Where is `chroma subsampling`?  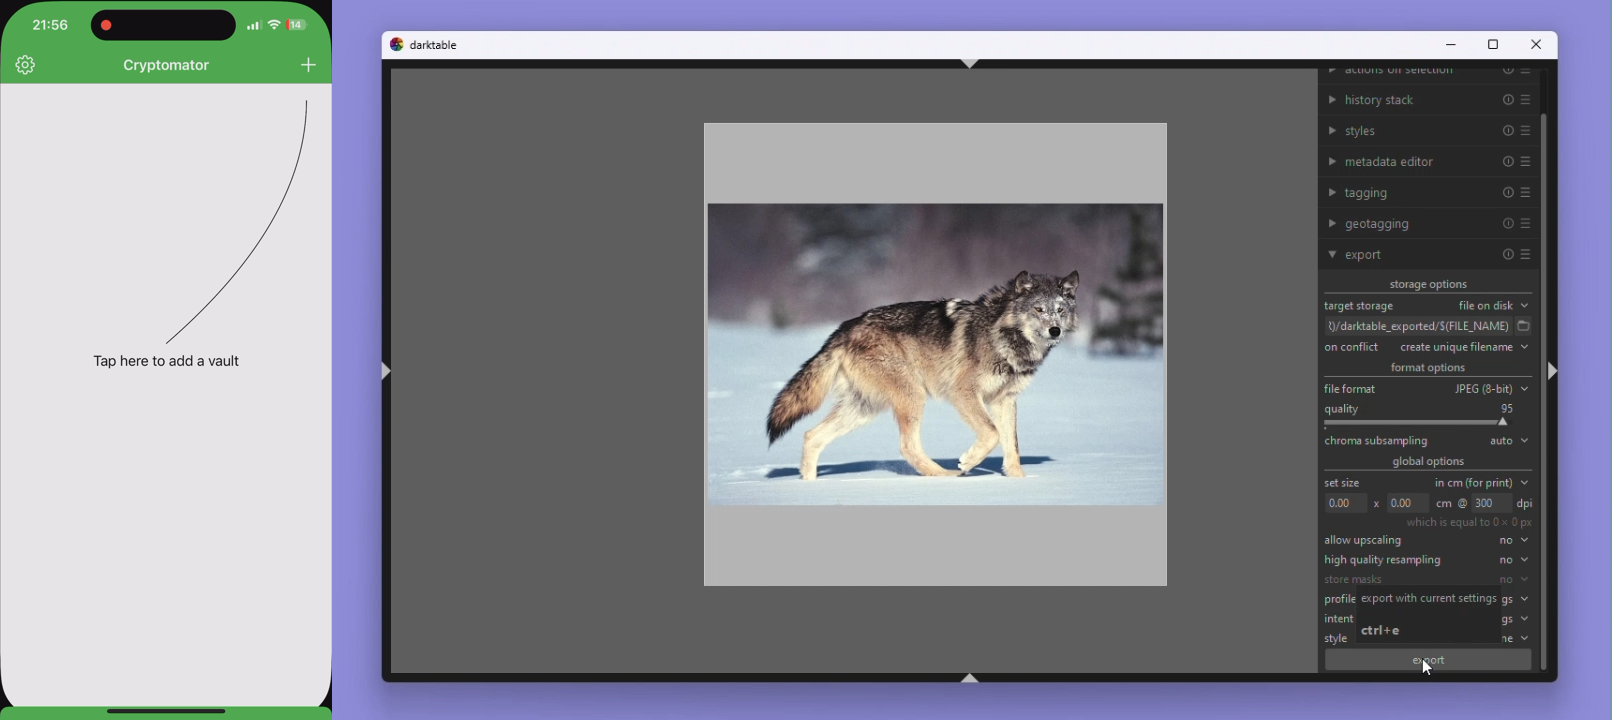 chroma subsampling is located at coordinates (1379, 441).